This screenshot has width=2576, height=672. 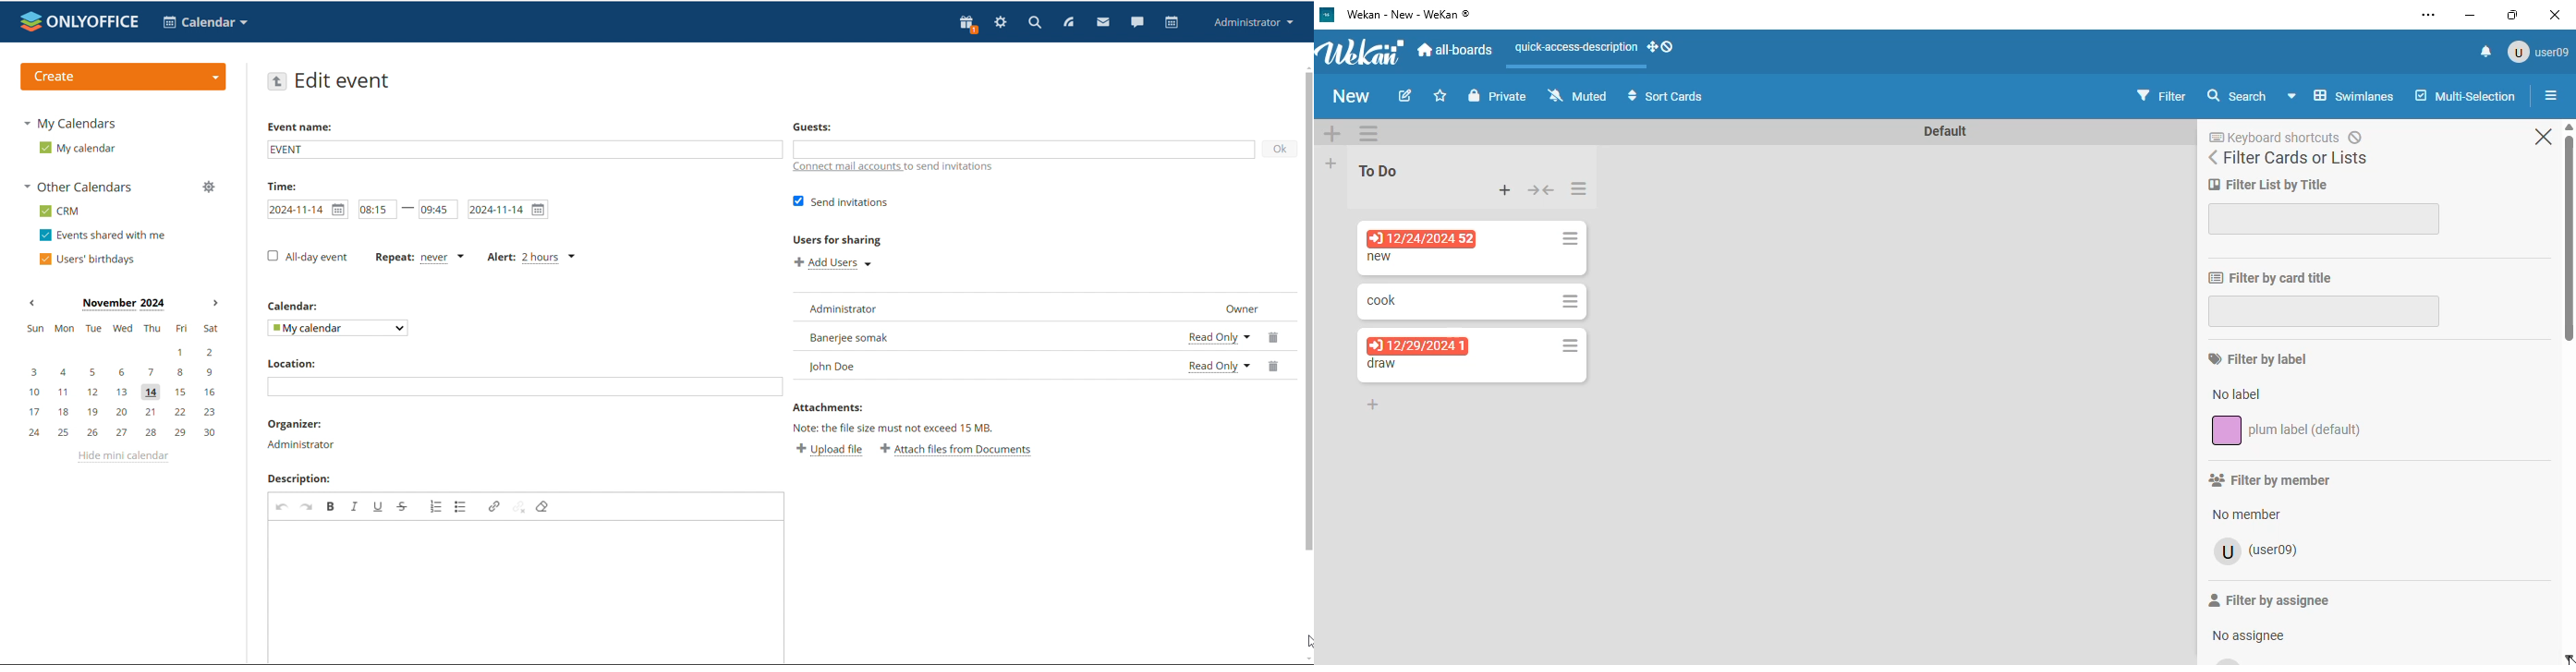 What do you see at coordinates (1373, 405) in the screenshot?
I see `add card to bottom of the list` at bounding box center [1373, 405].